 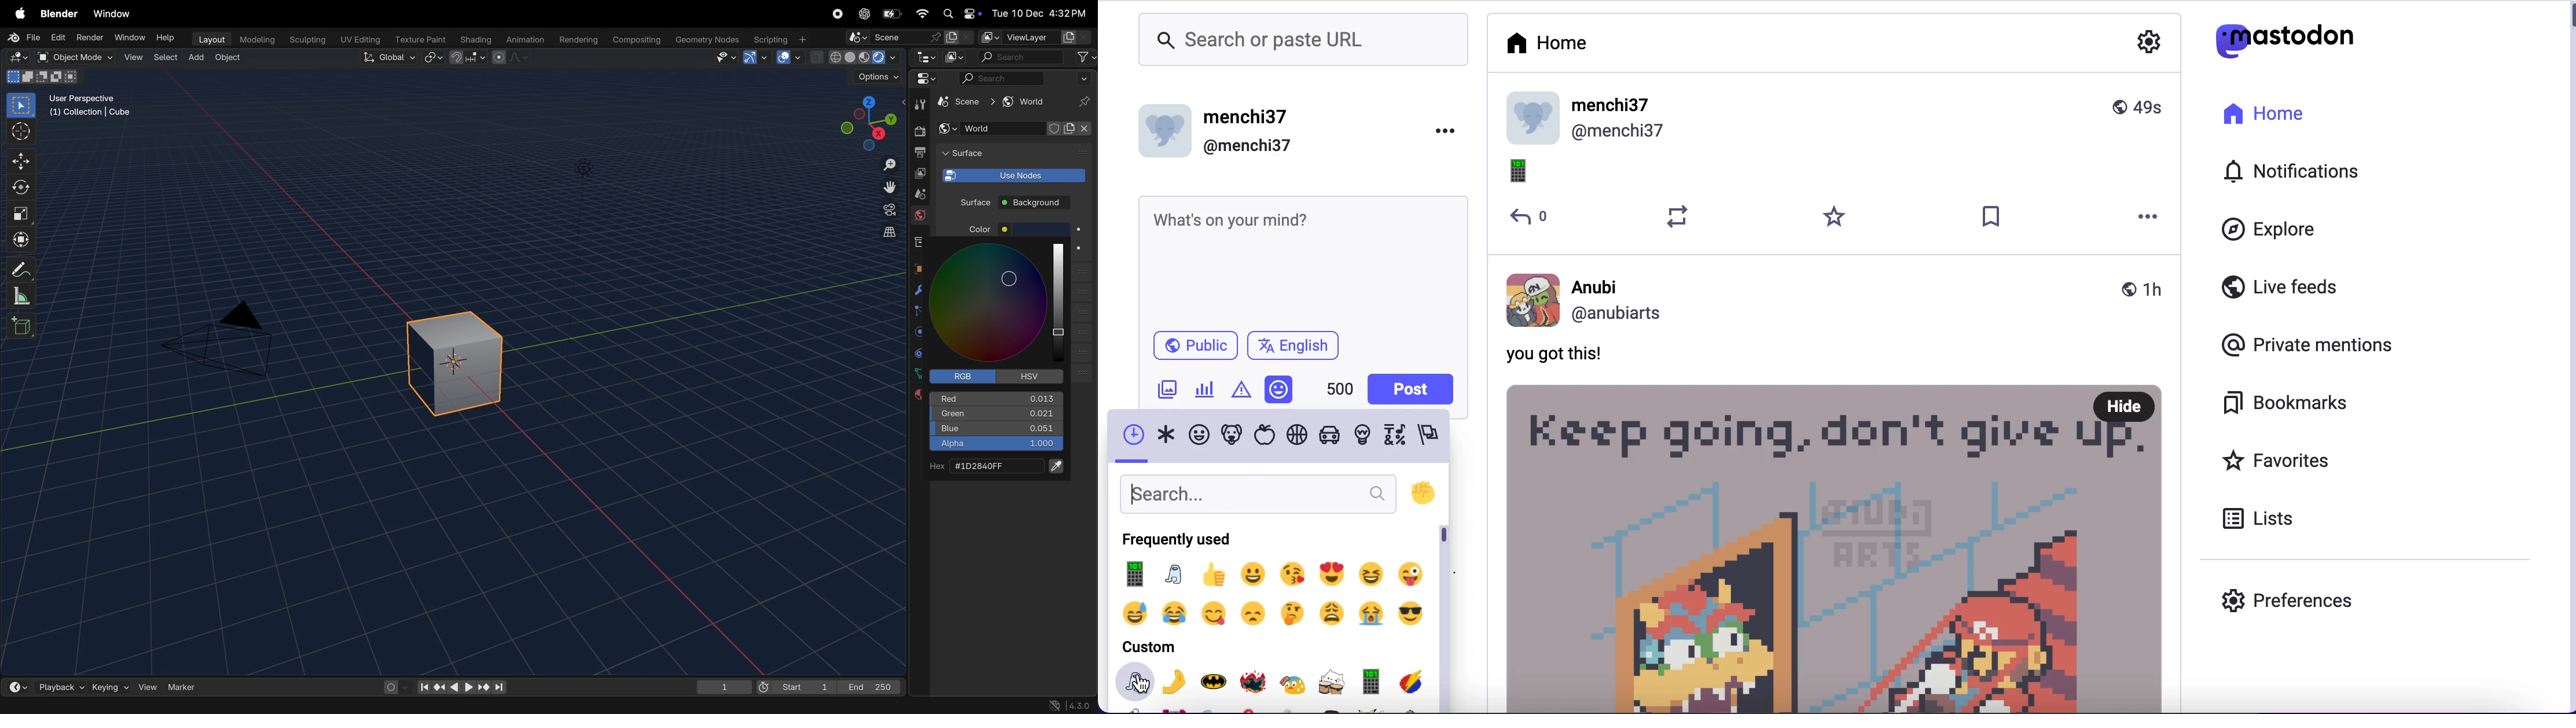 What do you see at coordinates (2286, 403) in the screenshot?
I see `bookmarks` at bounding box center [2286, 403].